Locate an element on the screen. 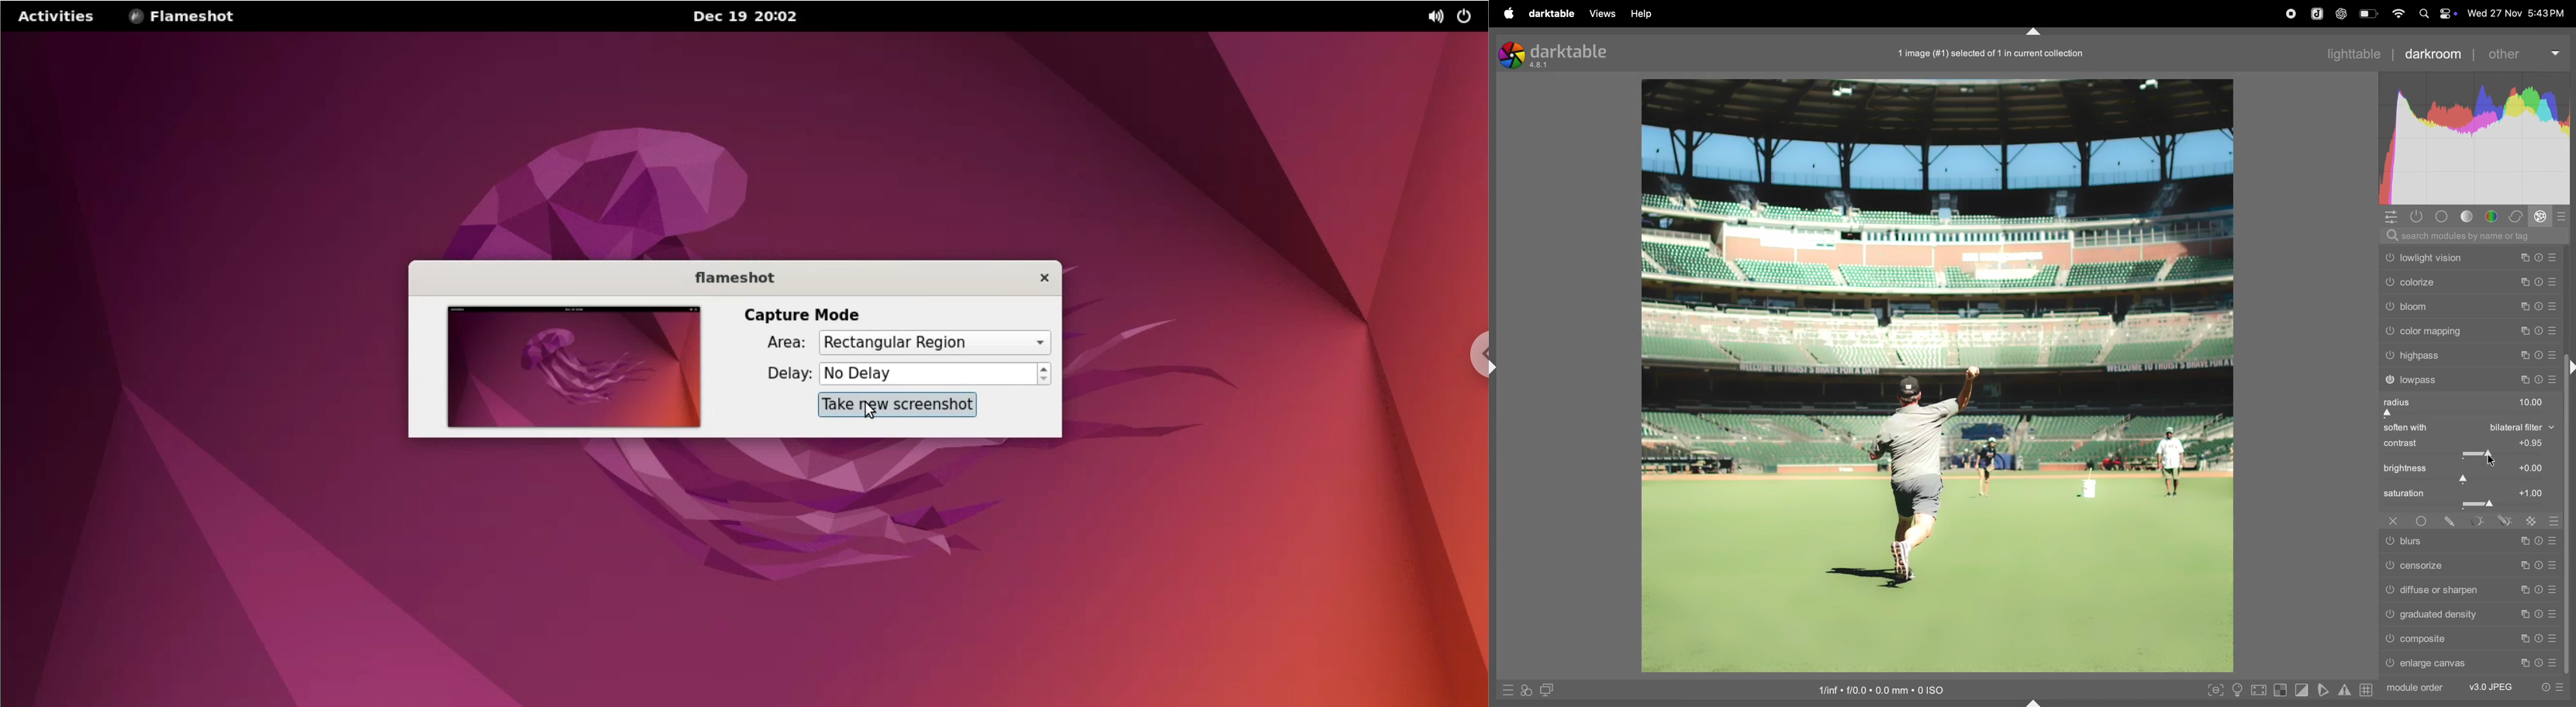 Image resolution: width=2576 pixels, height=728 pixels. toggle indication over exposure is located at coordinates (2282, 691).